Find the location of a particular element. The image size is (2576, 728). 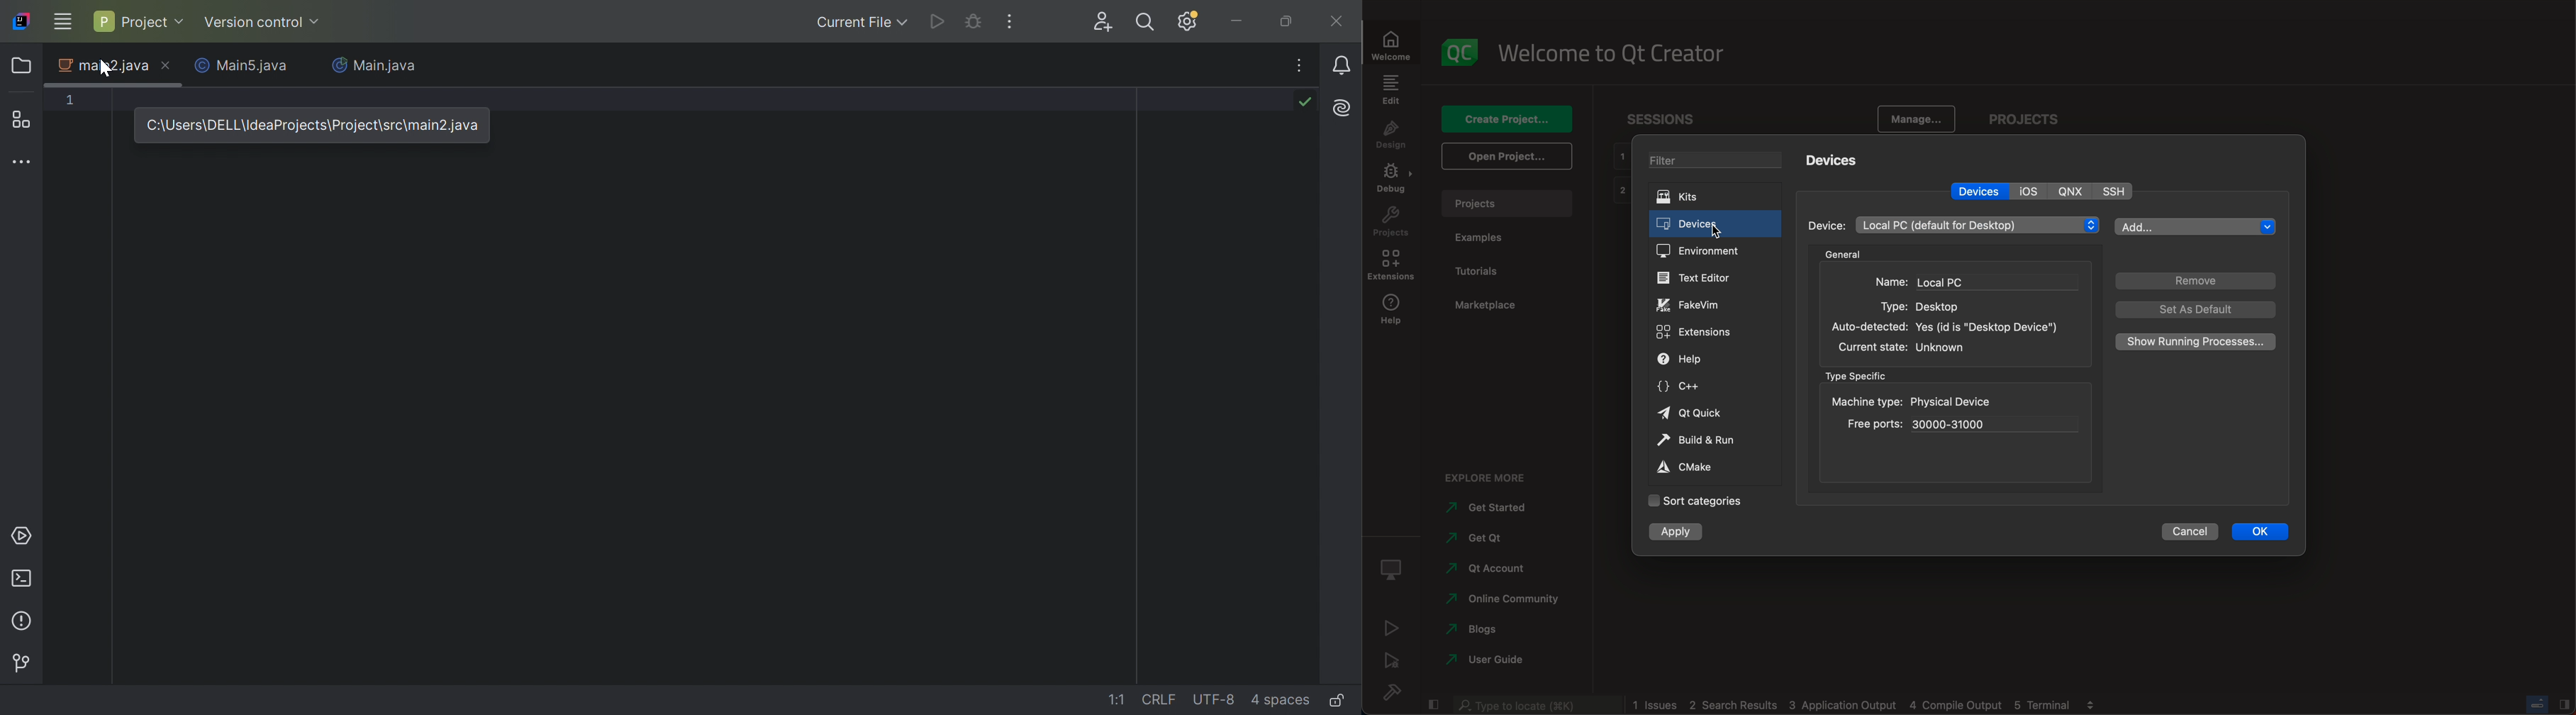

QNX is located at coordinates (2073, 191).